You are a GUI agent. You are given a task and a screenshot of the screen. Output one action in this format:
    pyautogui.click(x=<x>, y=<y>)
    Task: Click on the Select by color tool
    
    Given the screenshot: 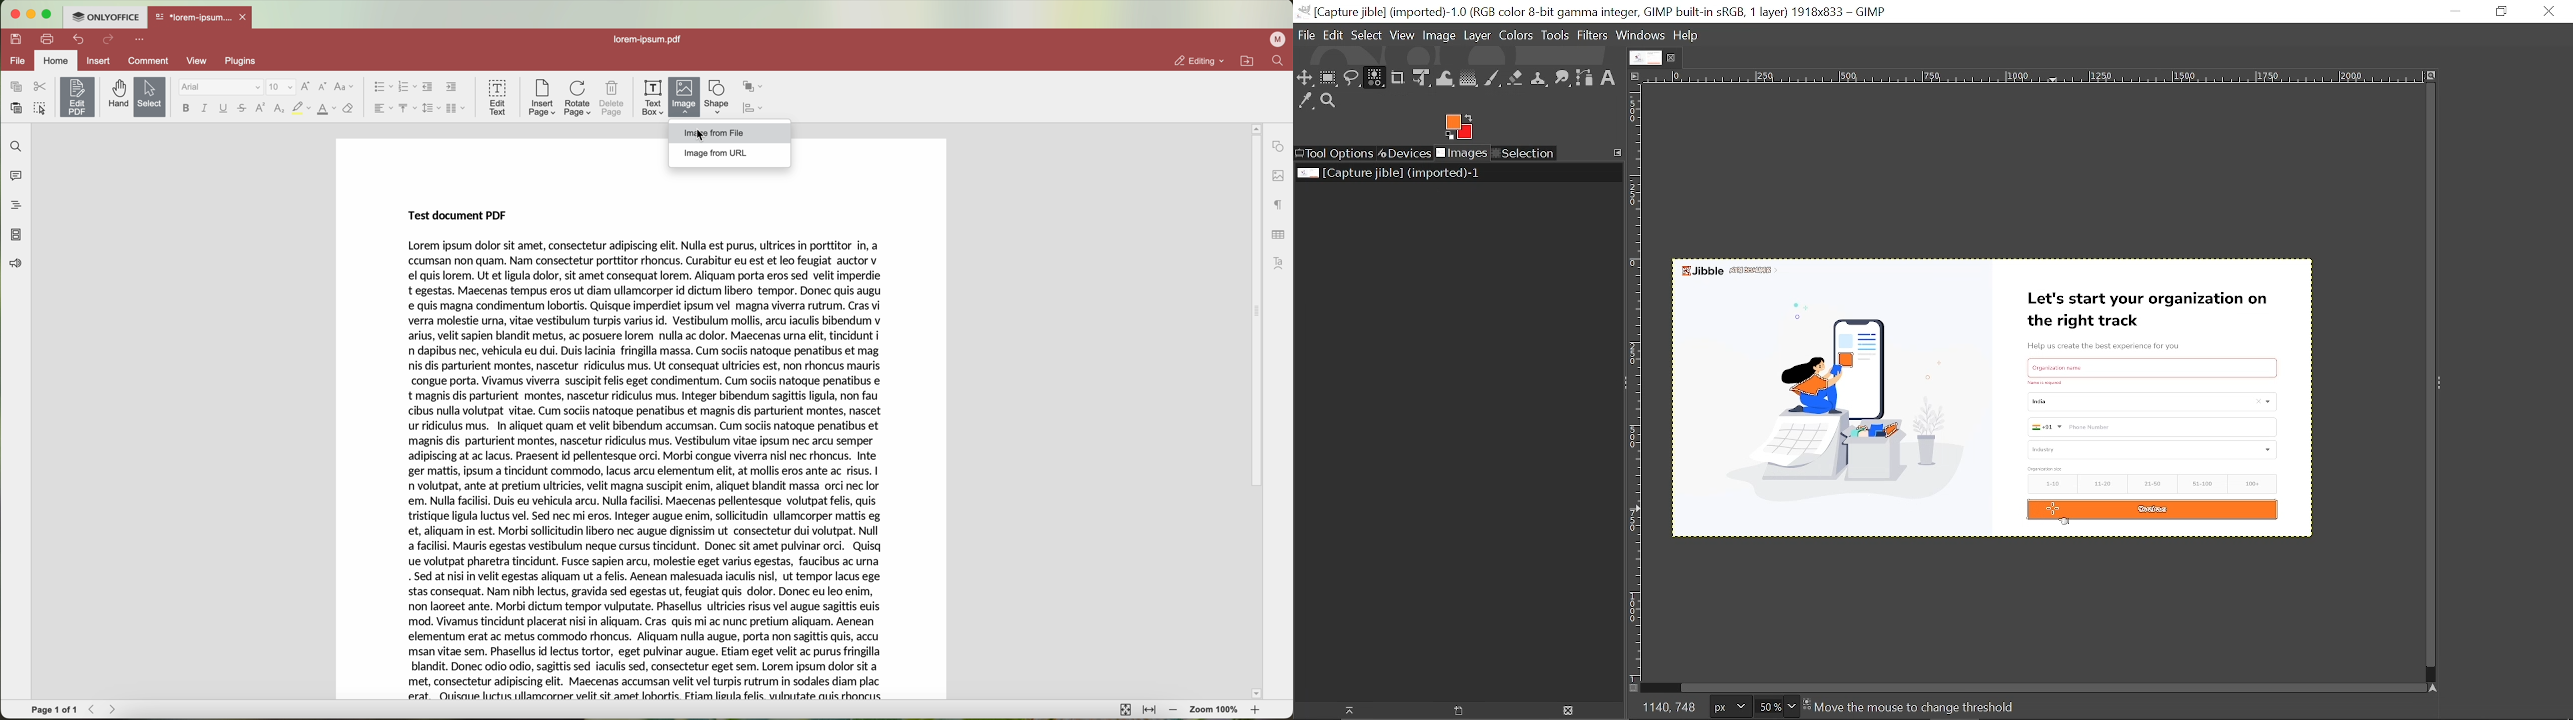 What is the action you would take?
    pyautogui.click(x=1374, y=77)
    